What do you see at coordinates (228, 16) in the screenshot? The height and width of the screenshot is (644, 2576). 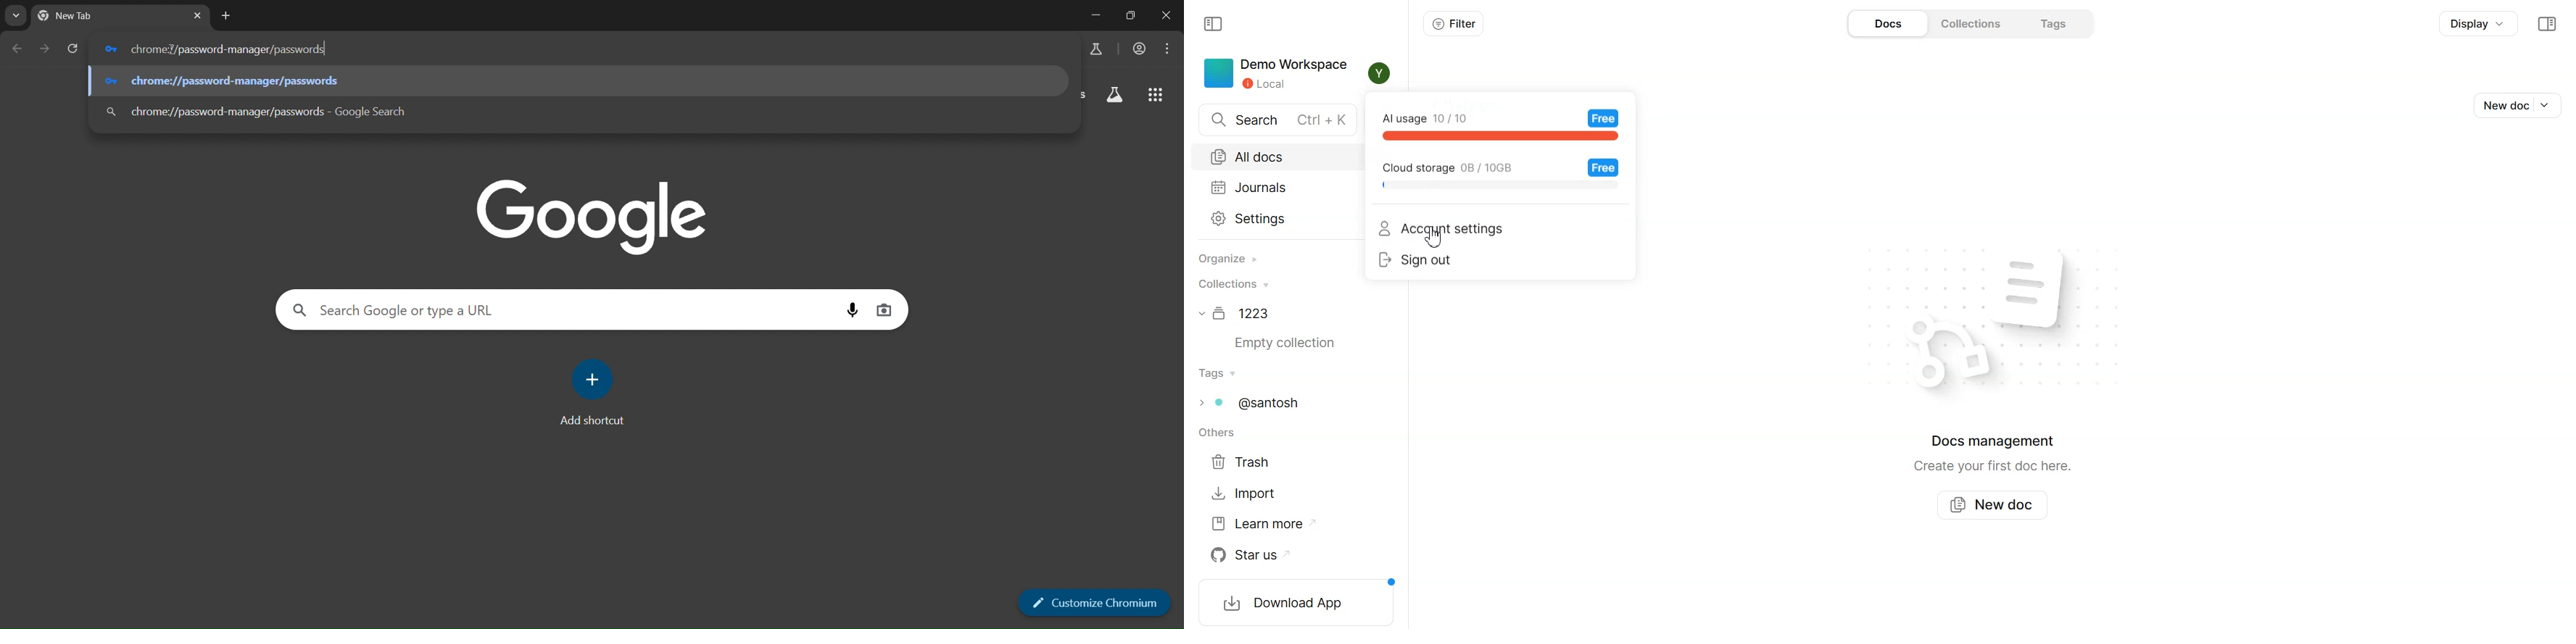 I see `new tab` at bounding box center [228, 16].